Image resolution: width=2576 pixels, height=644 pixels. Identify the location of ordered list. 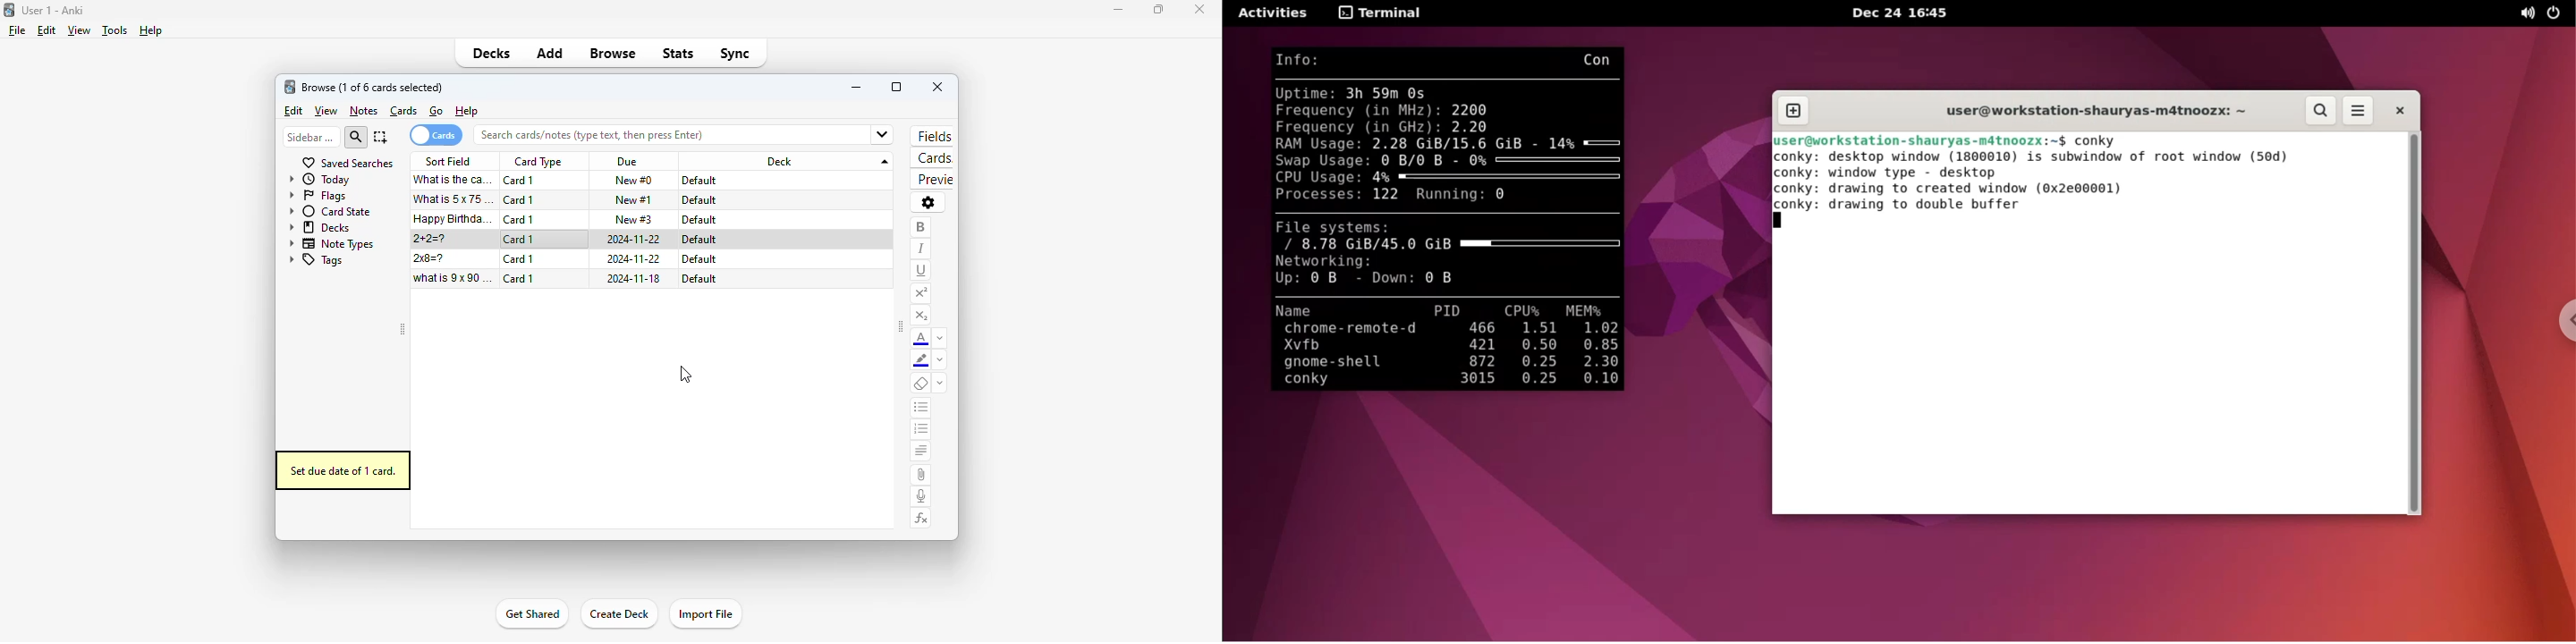
(921, 431).